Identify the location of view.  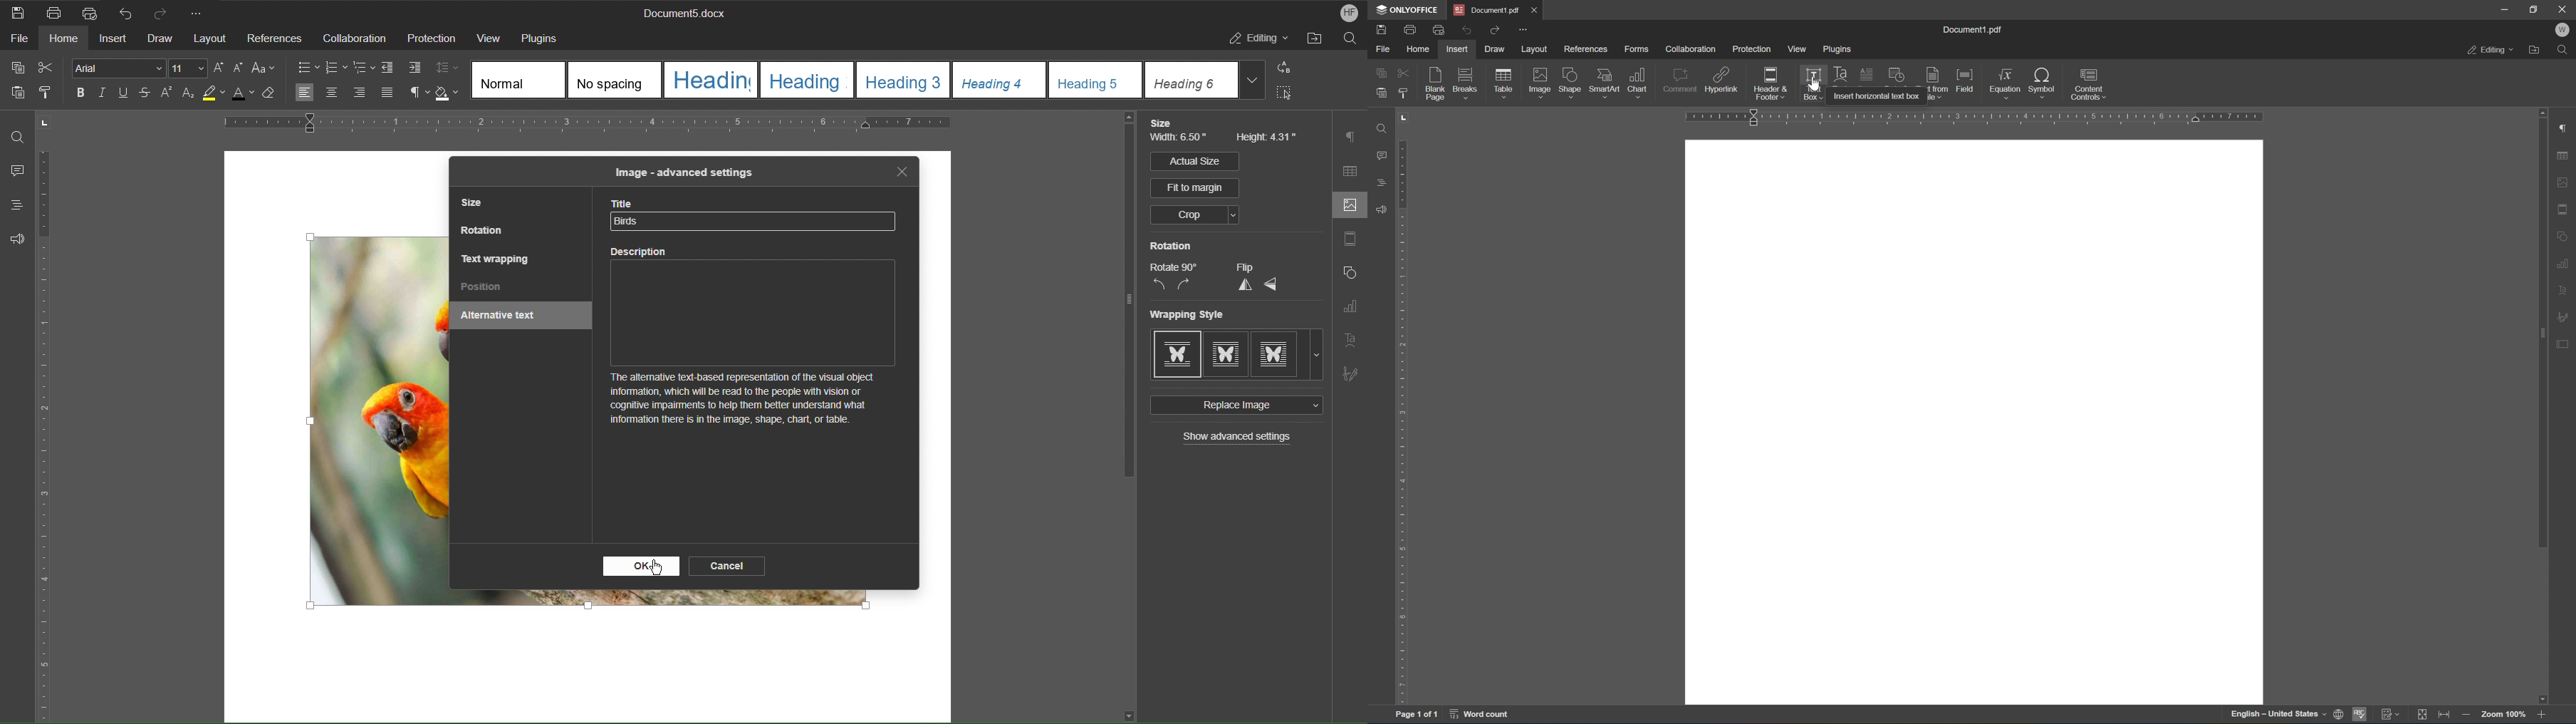
(1796, 49).